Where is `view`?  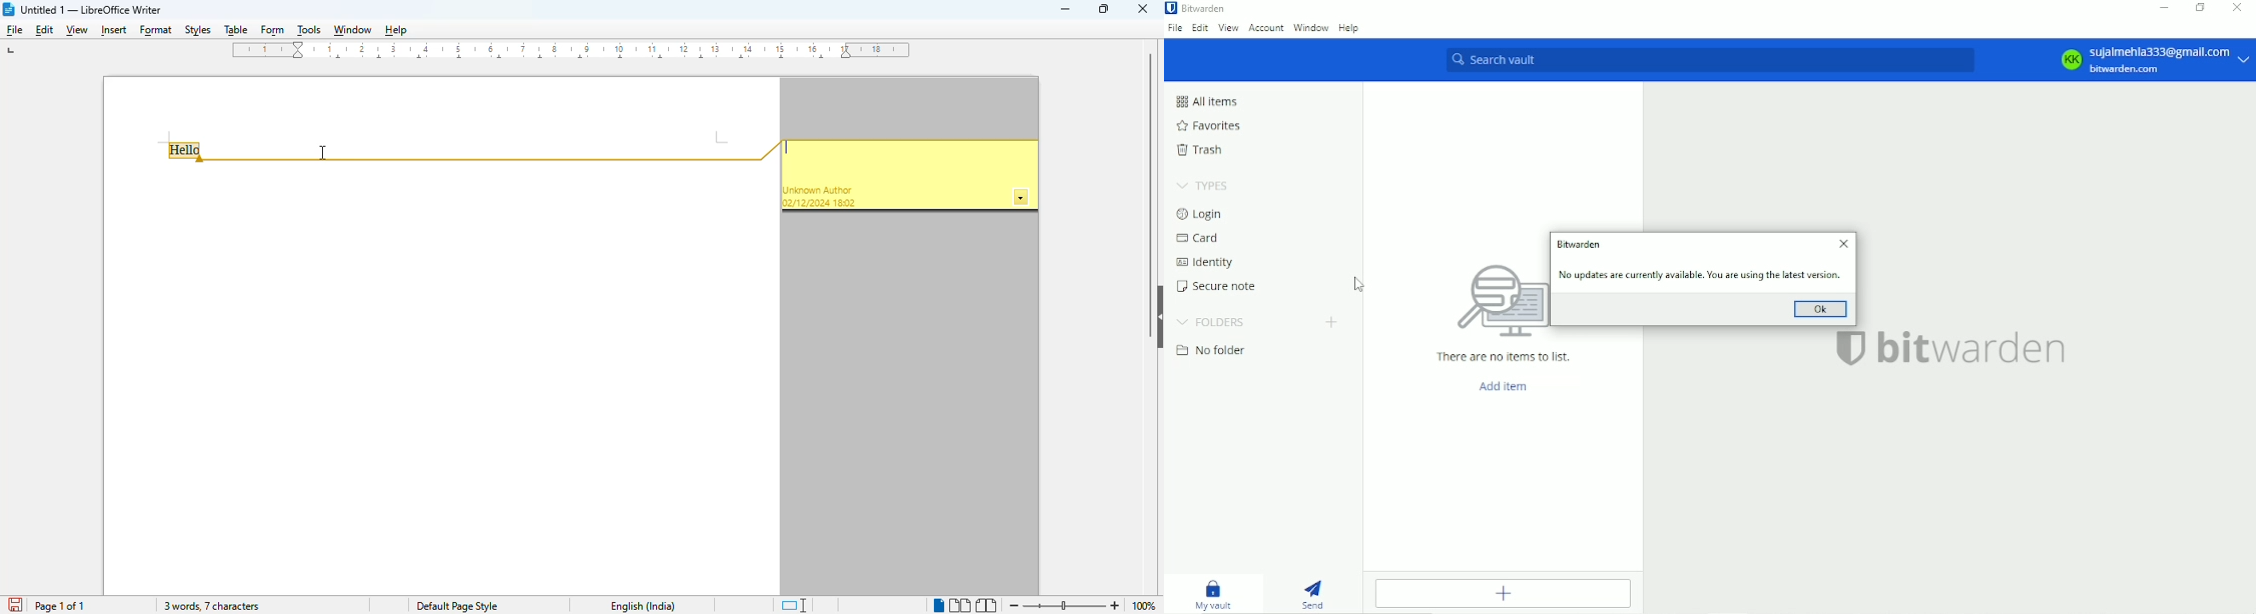
view is located at coordinates (77, 32).